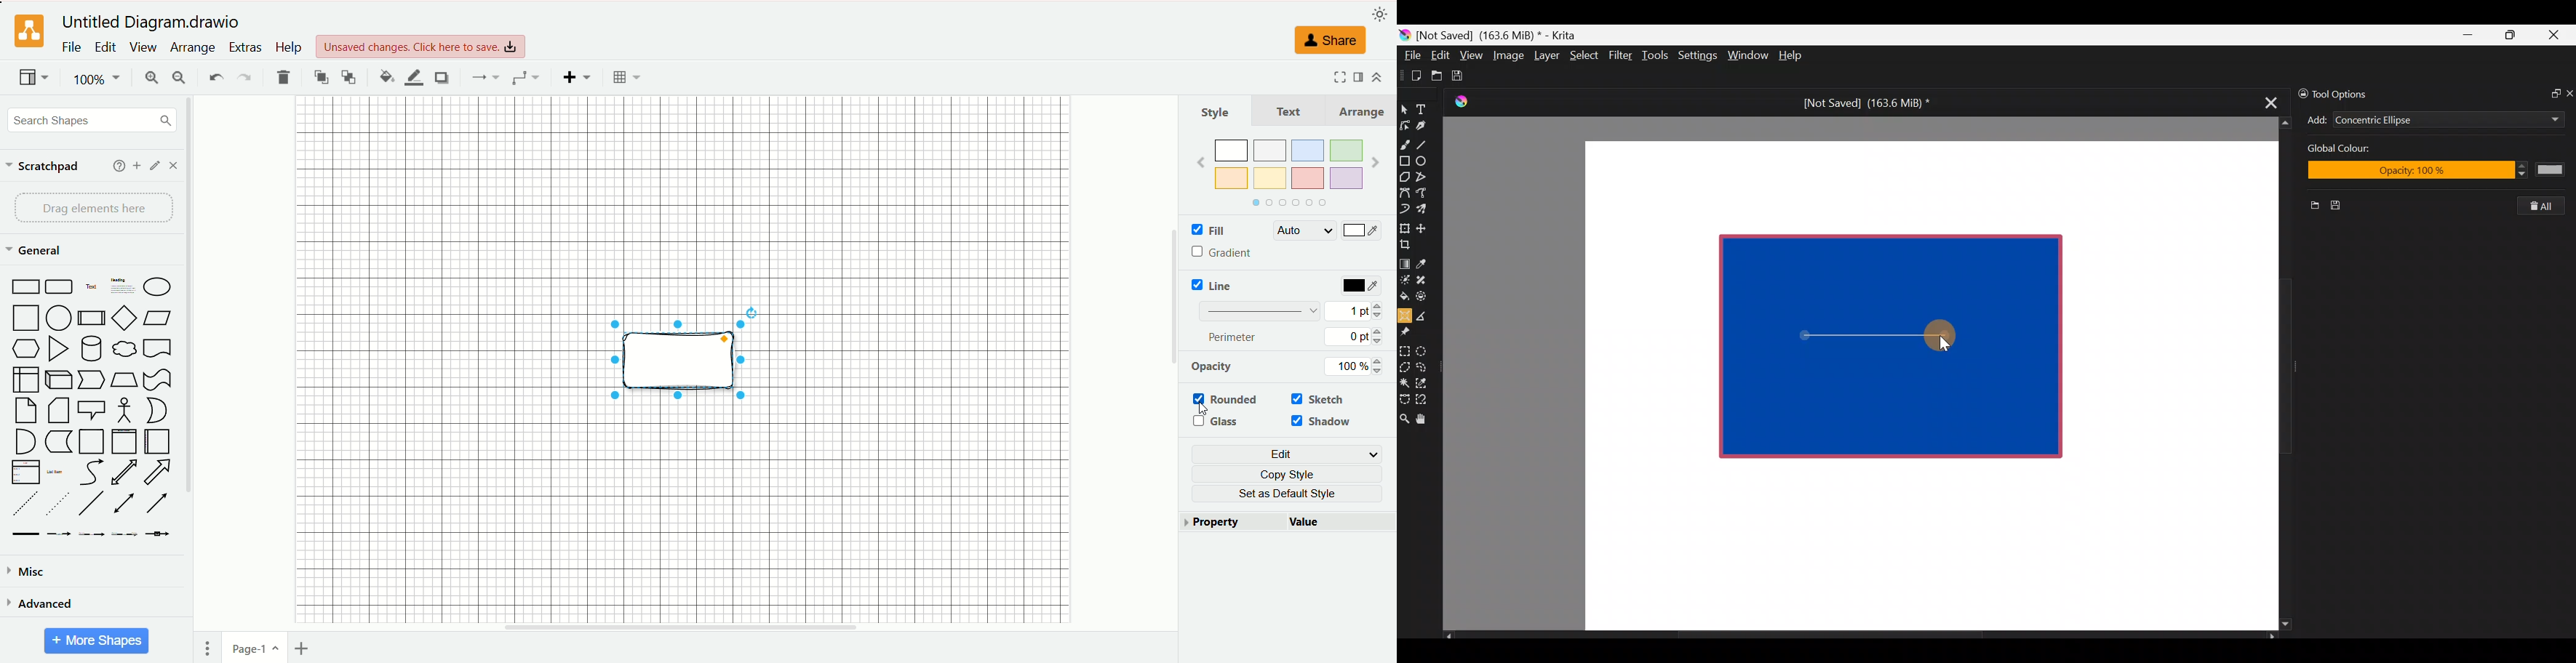 The width and height of the screenshot is (2576, 672). I want to click on insert page, so click(305, 648).